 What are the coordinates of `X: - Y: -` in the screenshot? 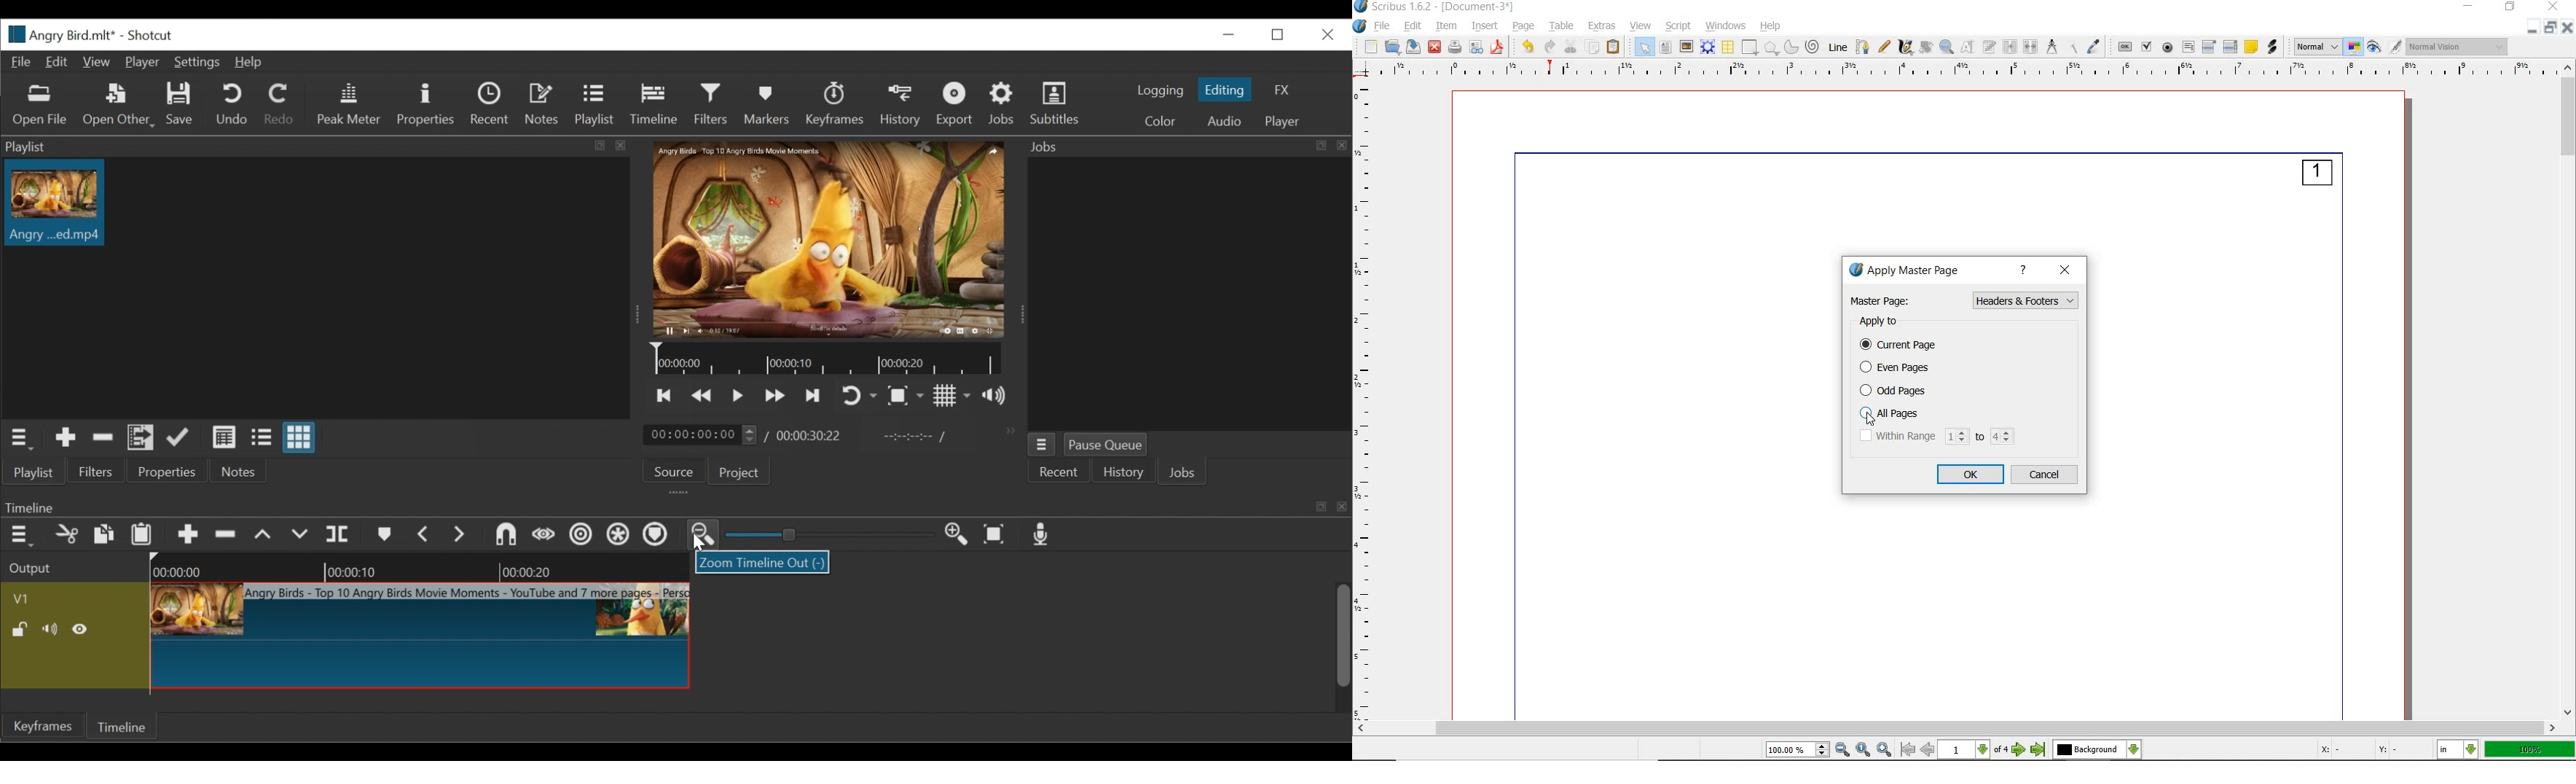 It's located at (2358, 751).